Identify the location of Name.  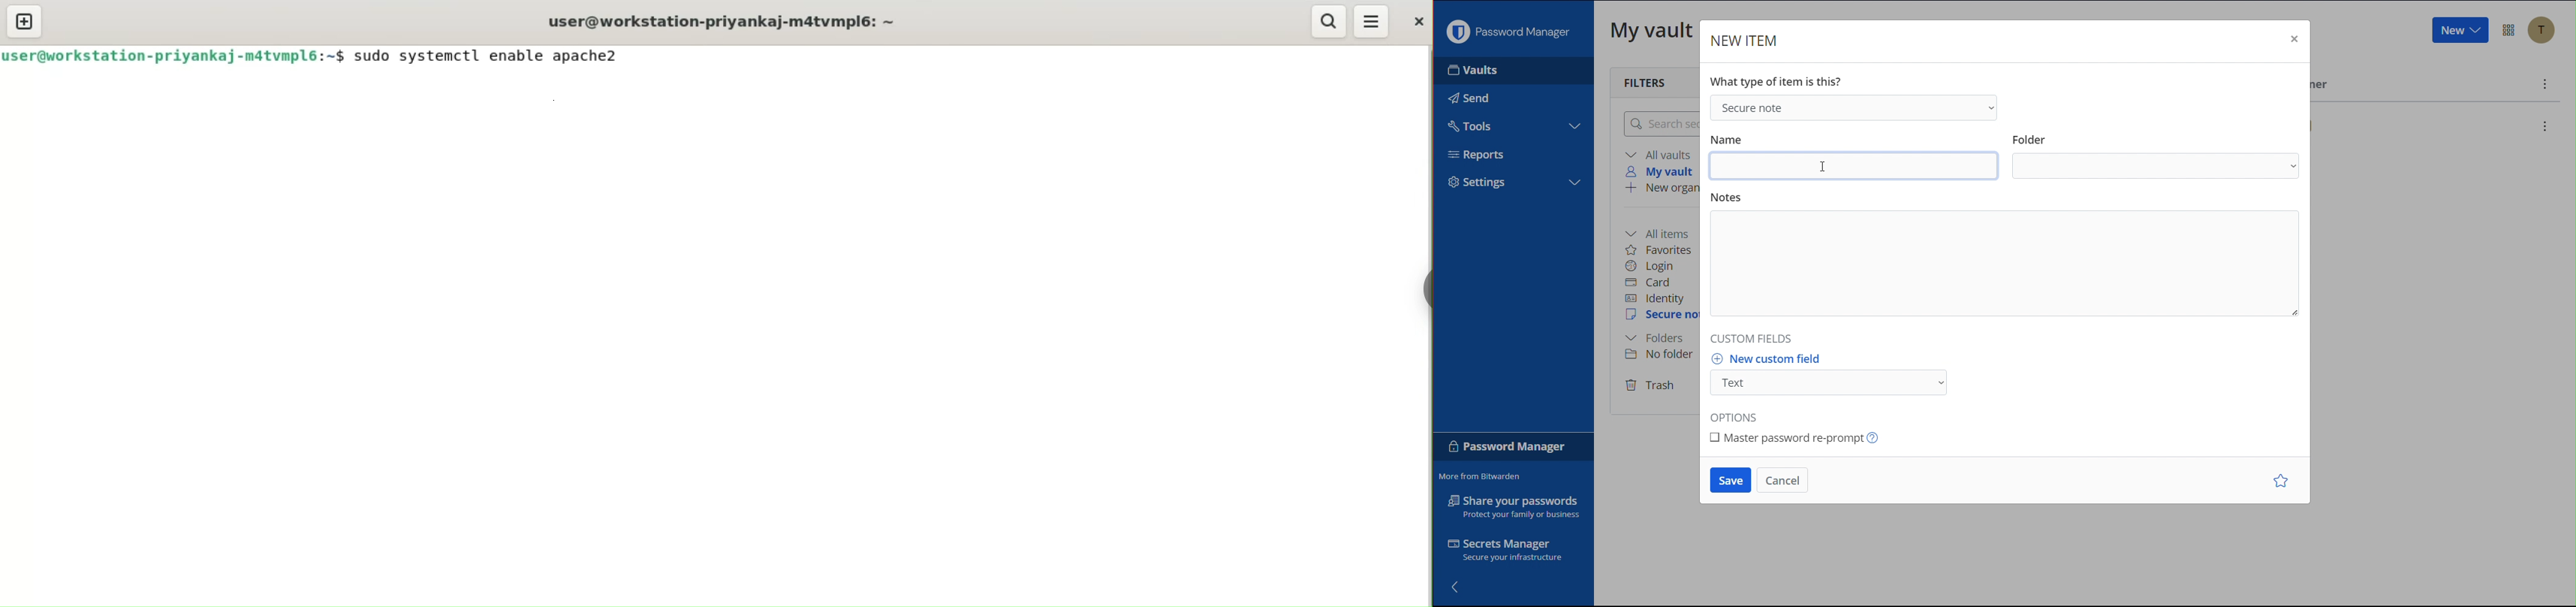
(1727, 138).